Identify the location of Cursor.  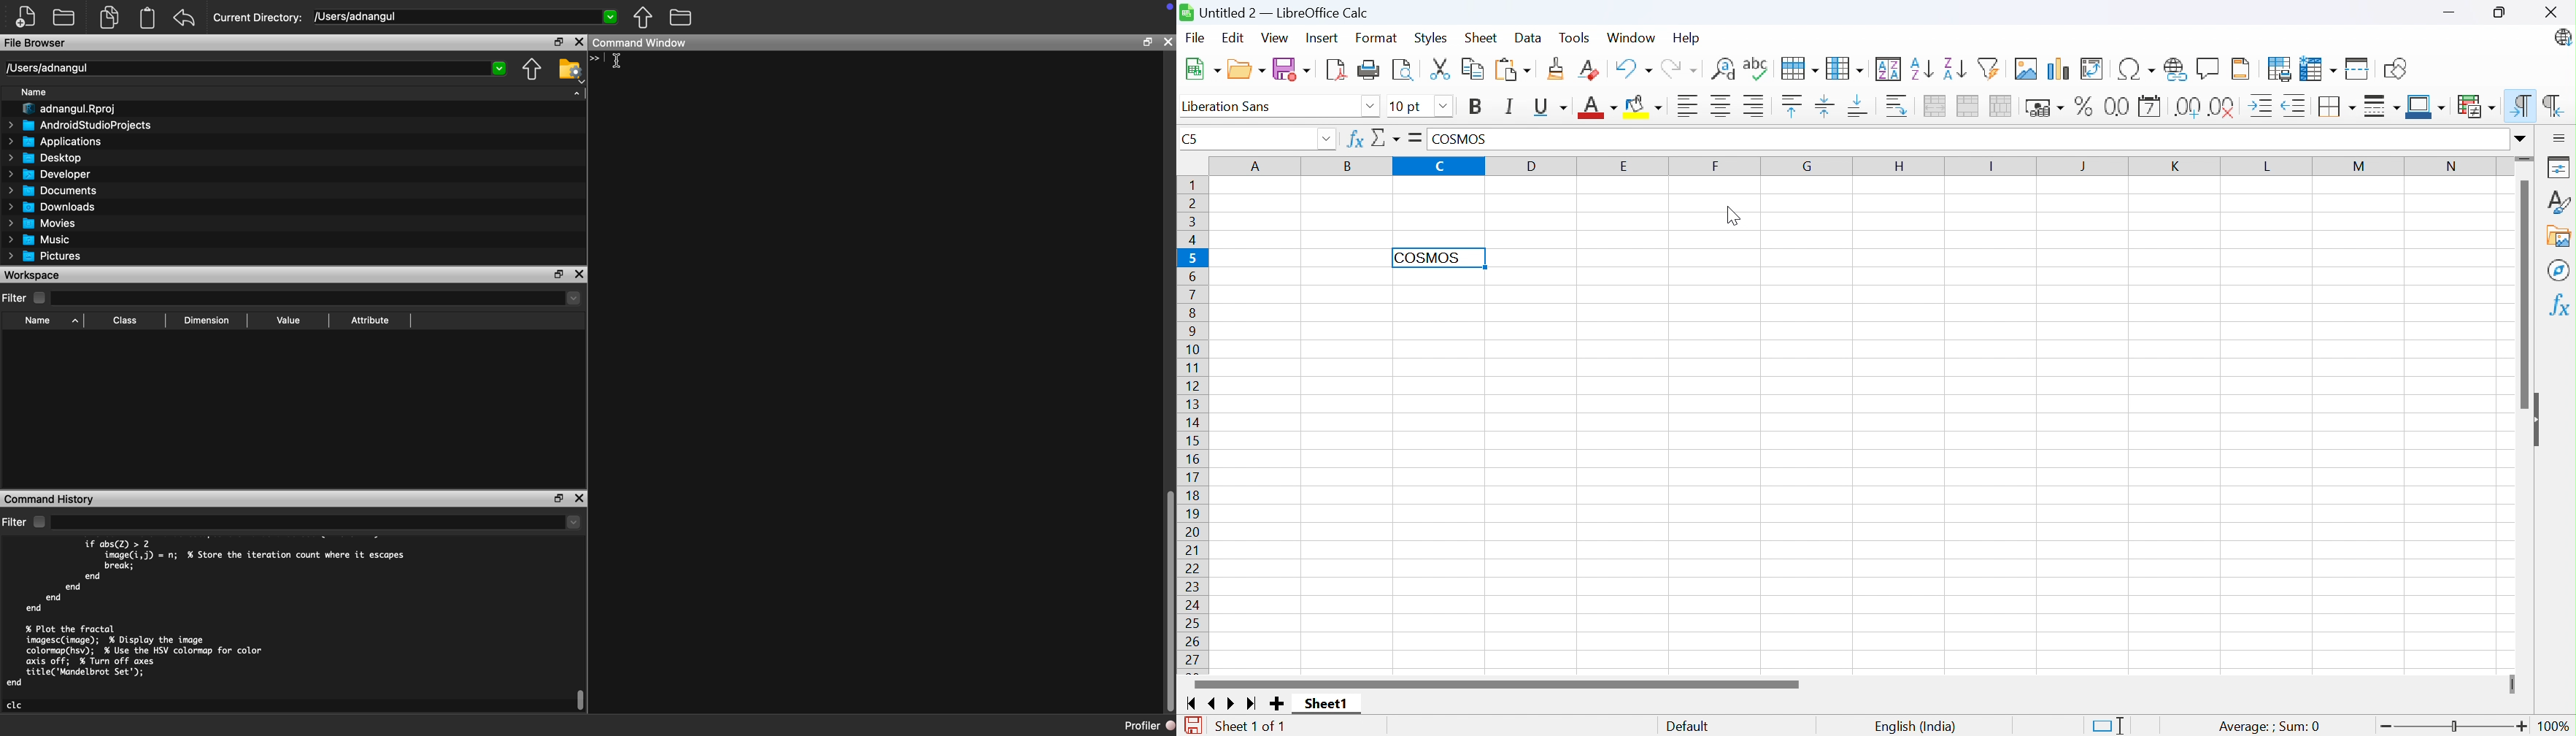
(619, 63).